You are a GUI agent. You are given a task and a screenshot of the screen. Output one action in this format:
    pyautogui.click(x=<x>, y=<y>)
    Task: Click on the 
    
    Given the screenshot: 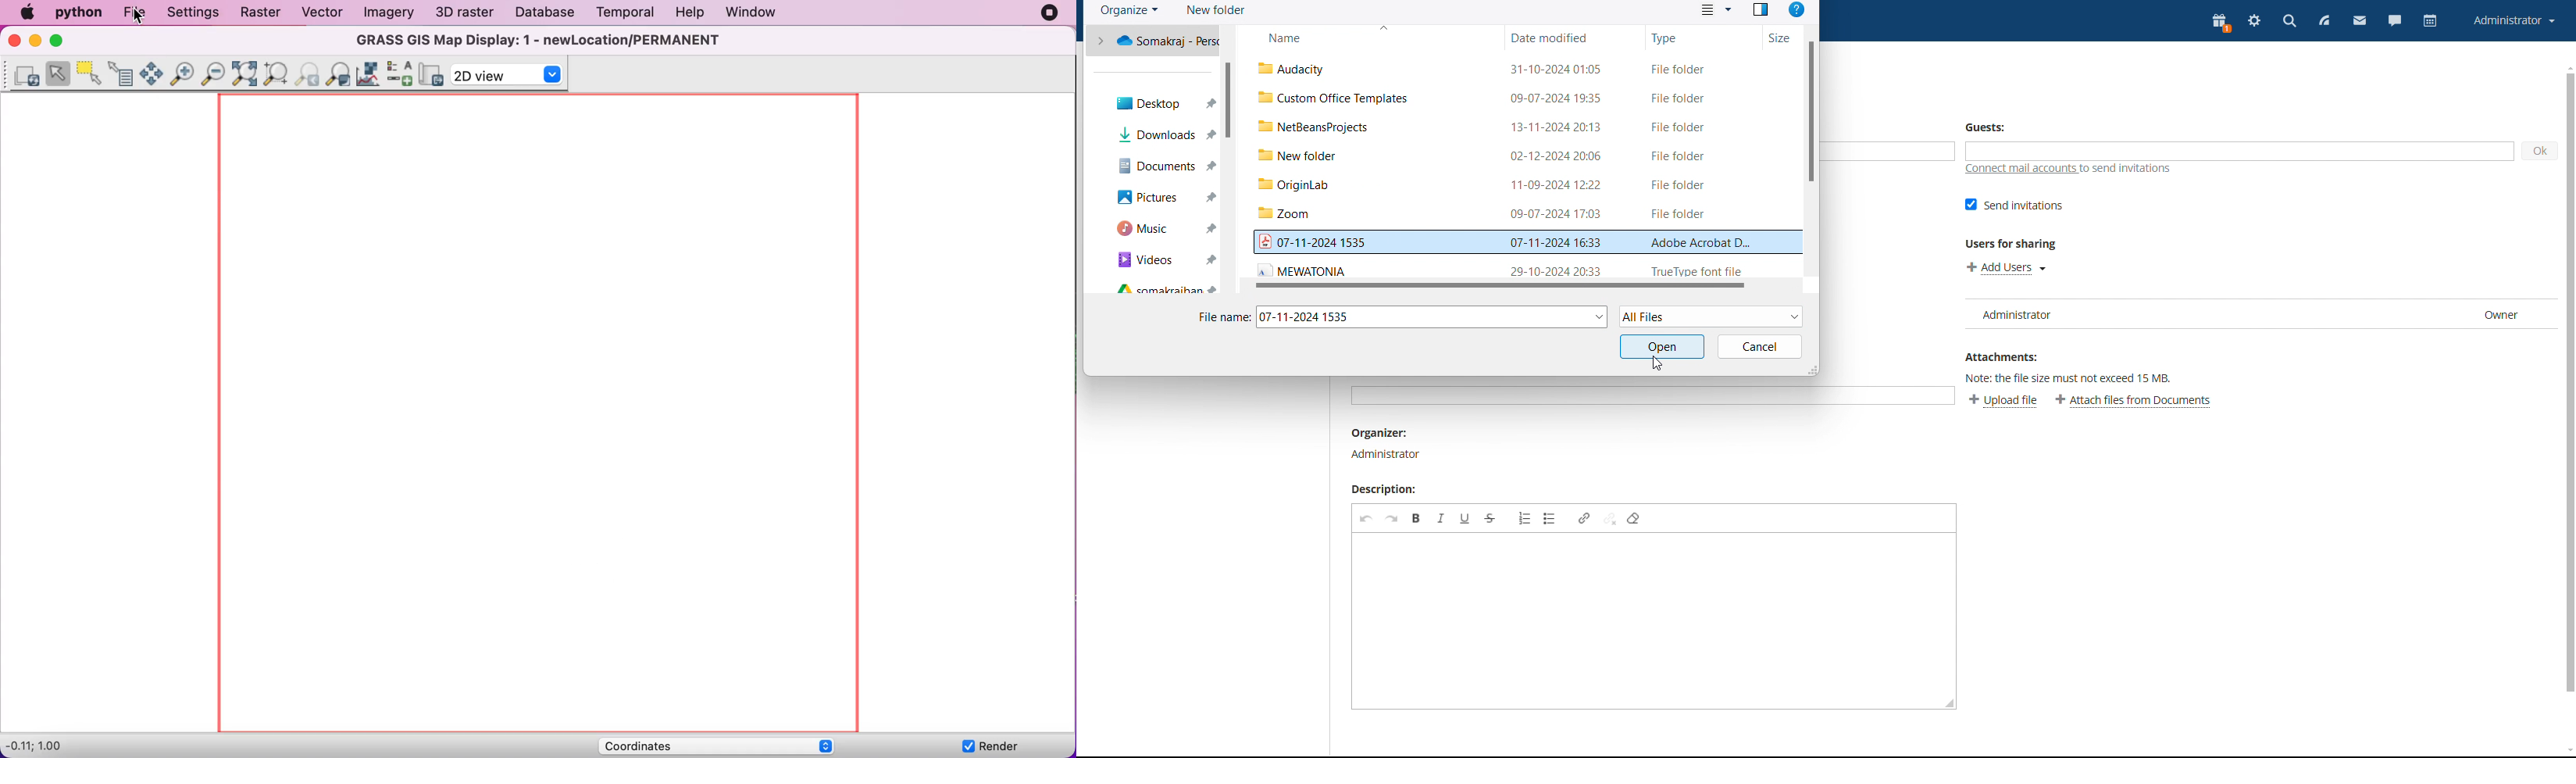 What is the action you would take?
    pyautogui.click(x=1523, y=99)
    